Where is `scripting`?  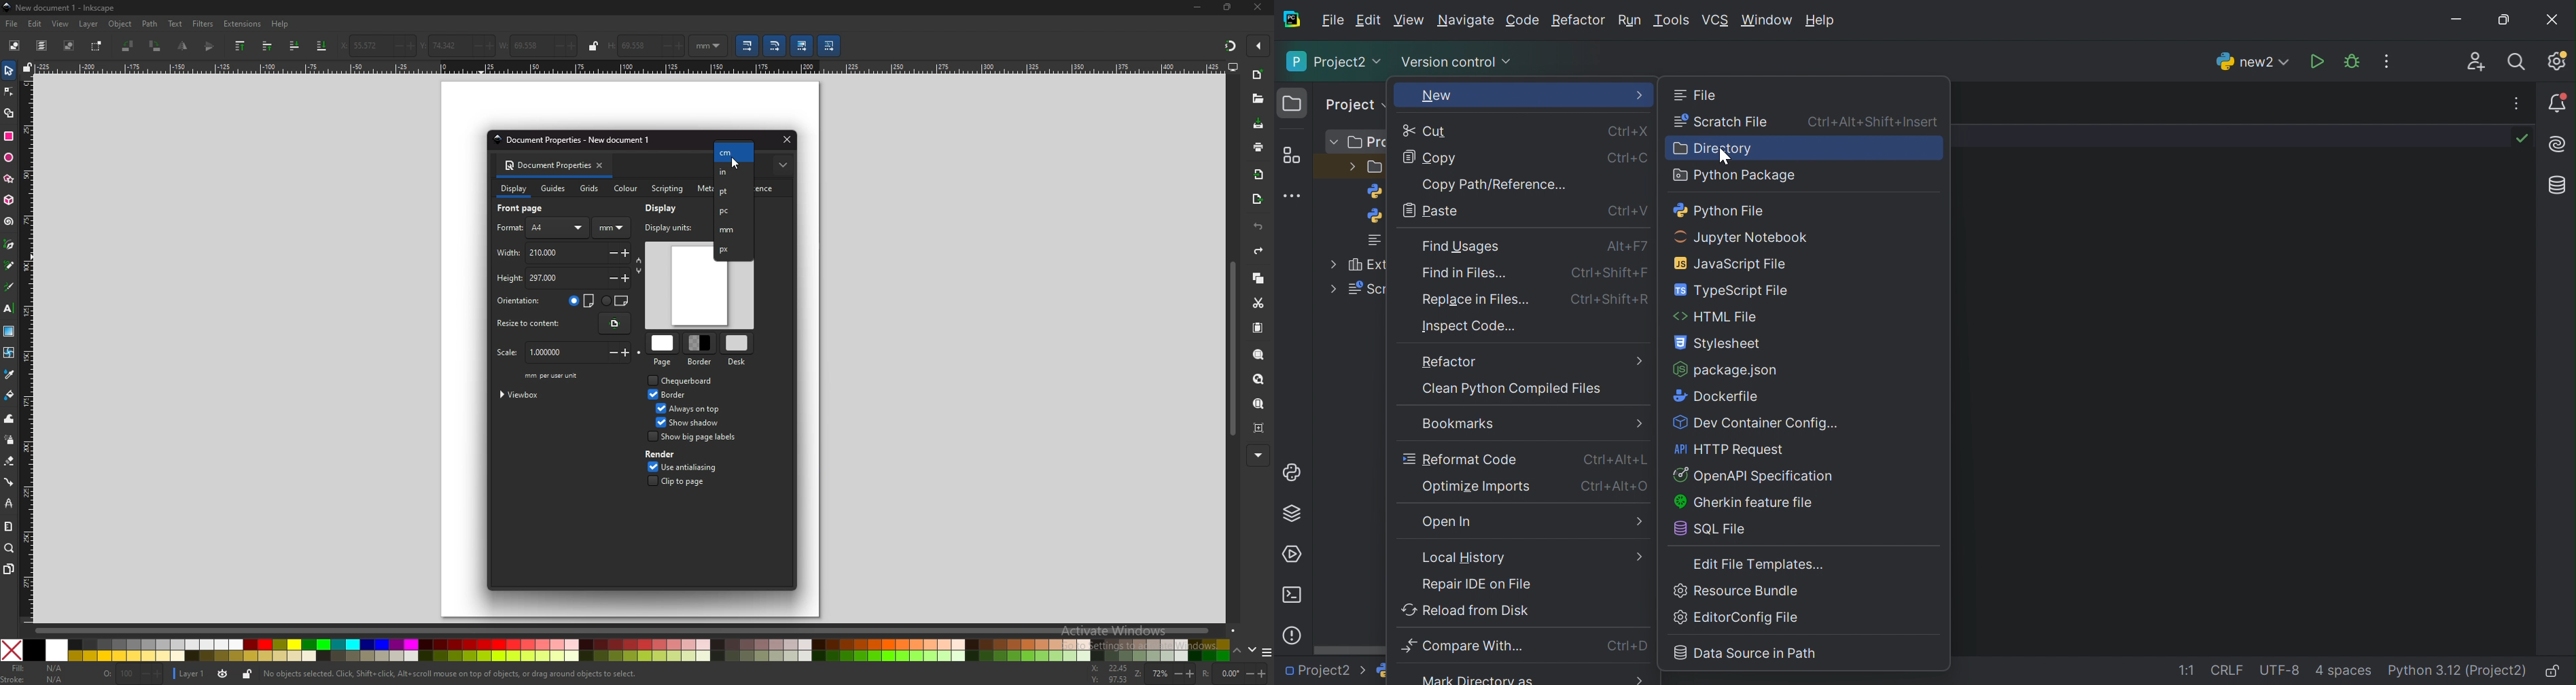 scripting is located at coordinates (666, 189).